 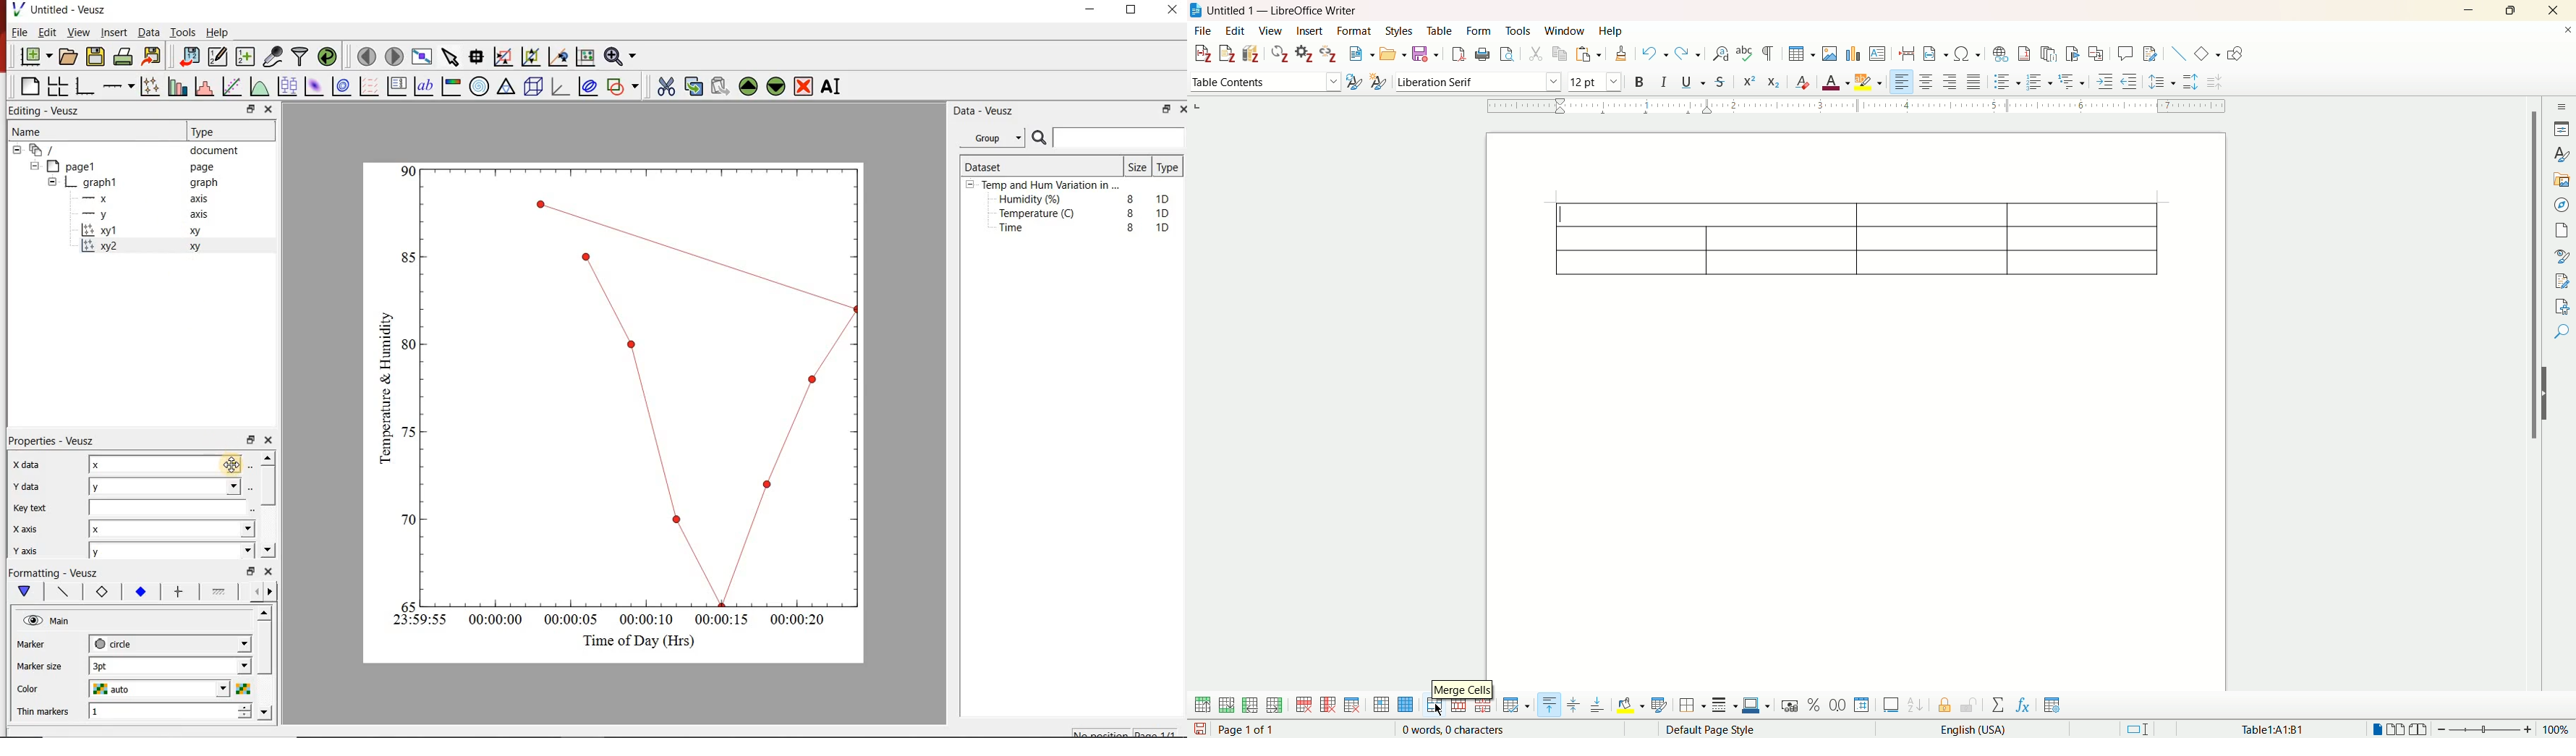 What do you see at coordinates (1536, 52) in the screenshot?
I see `cut` at bounding box center [1536, 52].